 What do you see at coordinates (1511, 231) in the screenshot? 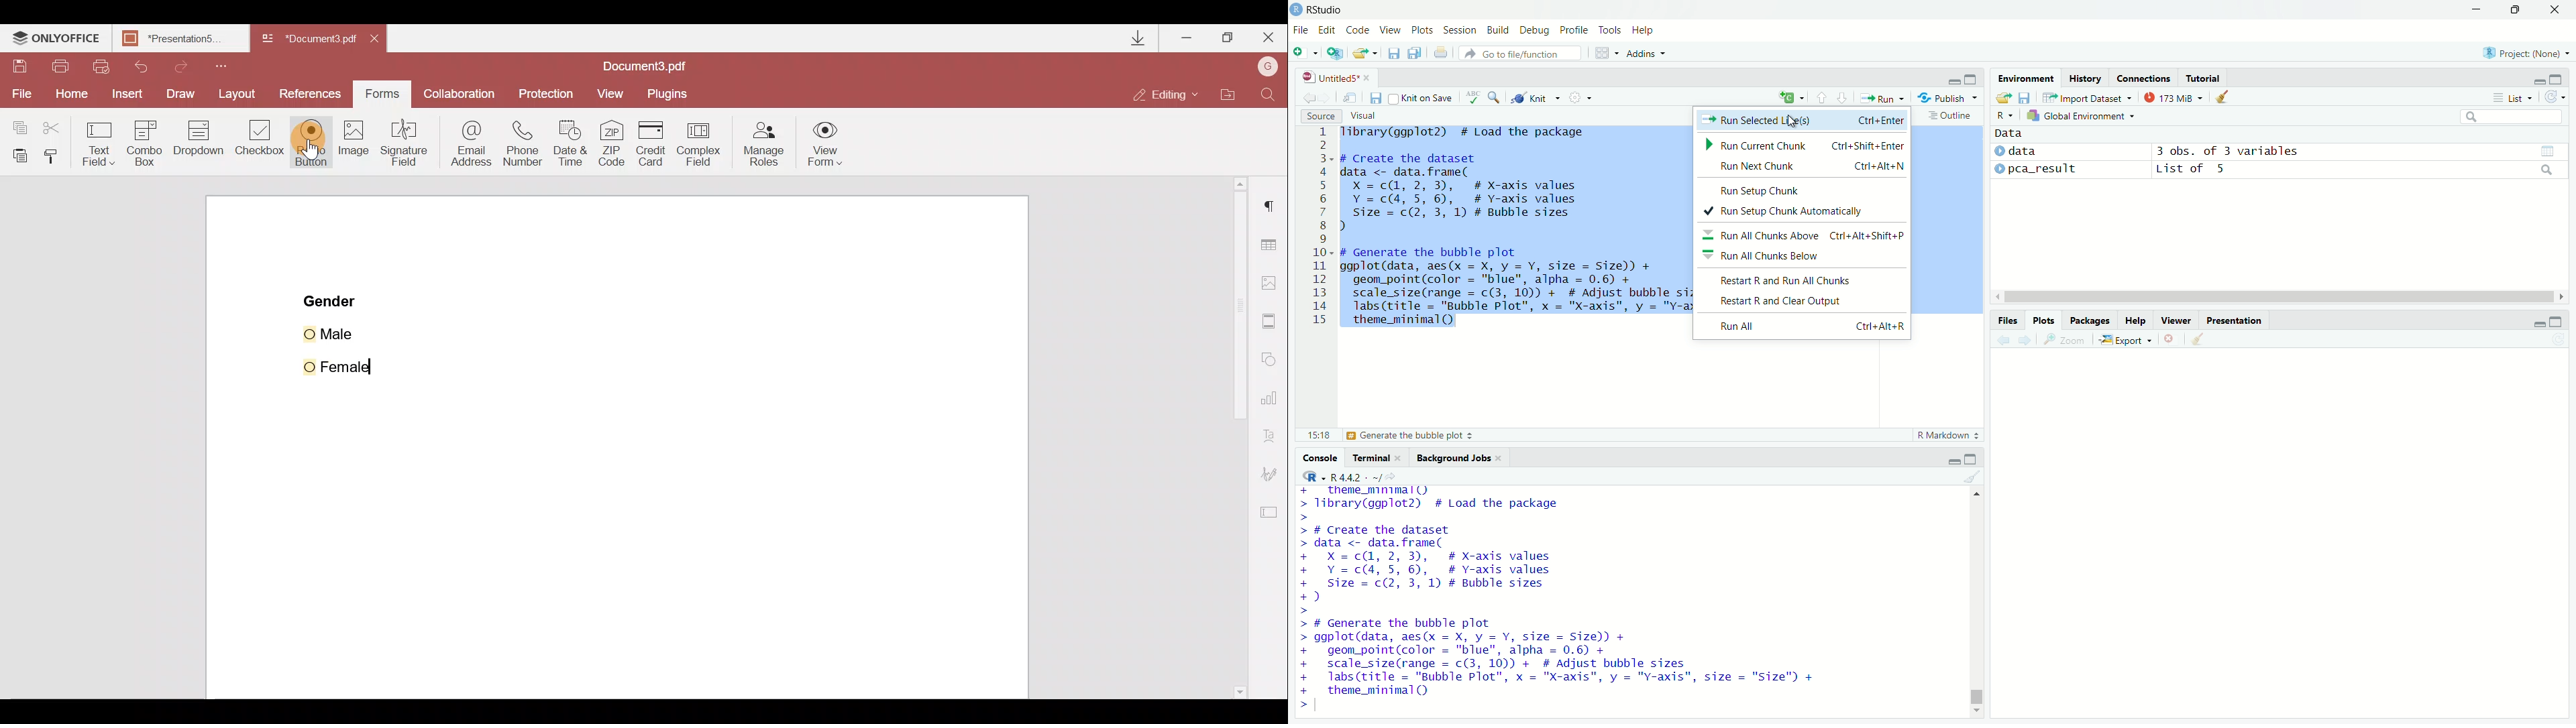
I see `Tibrary(ggplot2) # Load the package

# Create the dataset

data <- data. frame(
X =c@, 2, 3), # X-axis values
Y =c(4,5, 6), # Y-axis values
Size = c(2, 3, 1) # Bubble sizes 1

)

# Generate the bubble plot

ggplot(data, aes(x = X, y = Y, size = Size)) +
geom_point(color = "blue", alpha = 0.6) +
scale_size(range = c(3, 10)) + # Adjust bubble sizes
labs (title = "Bubble Plot", x = "X-axis", y = "Y-axis", size = "Size") +
theme_minimal()` at bounding box center [1511, 231].